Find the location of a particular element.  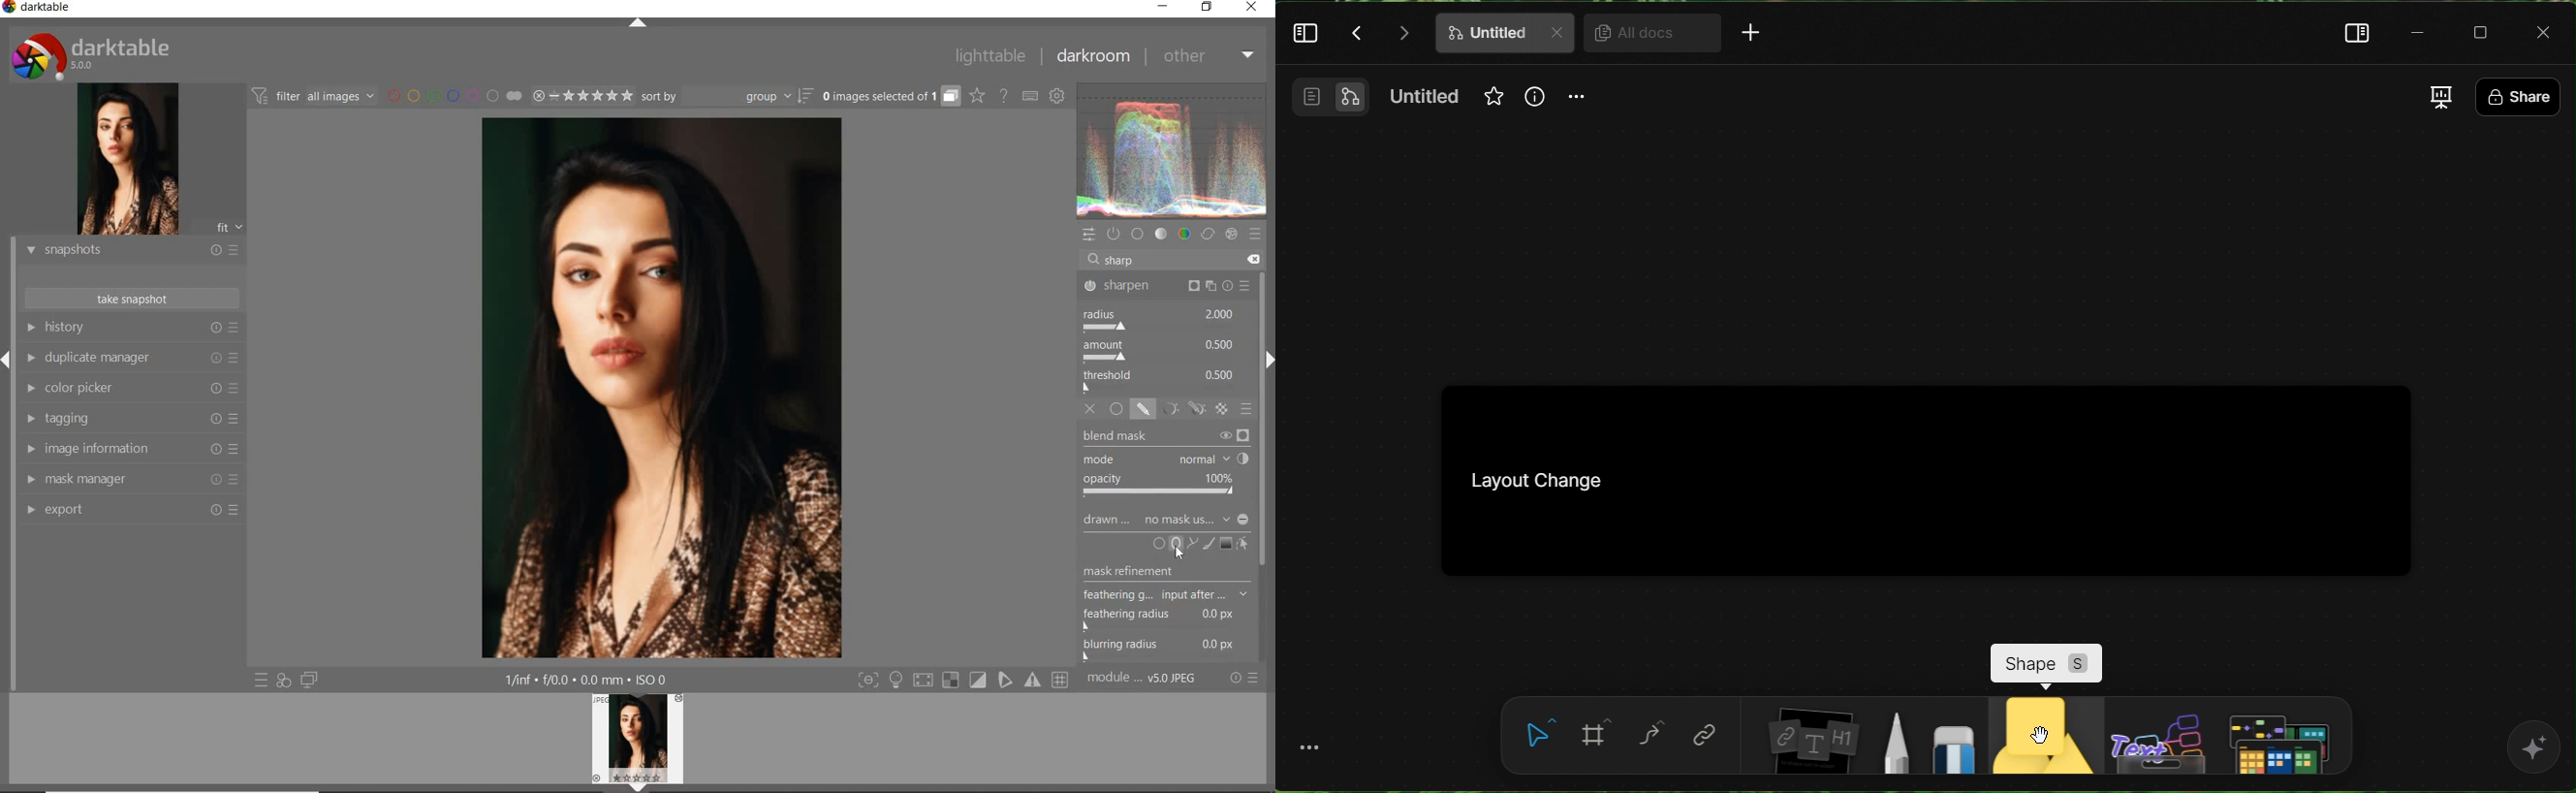

mask refinement options is located at coordinates (1167, 597).